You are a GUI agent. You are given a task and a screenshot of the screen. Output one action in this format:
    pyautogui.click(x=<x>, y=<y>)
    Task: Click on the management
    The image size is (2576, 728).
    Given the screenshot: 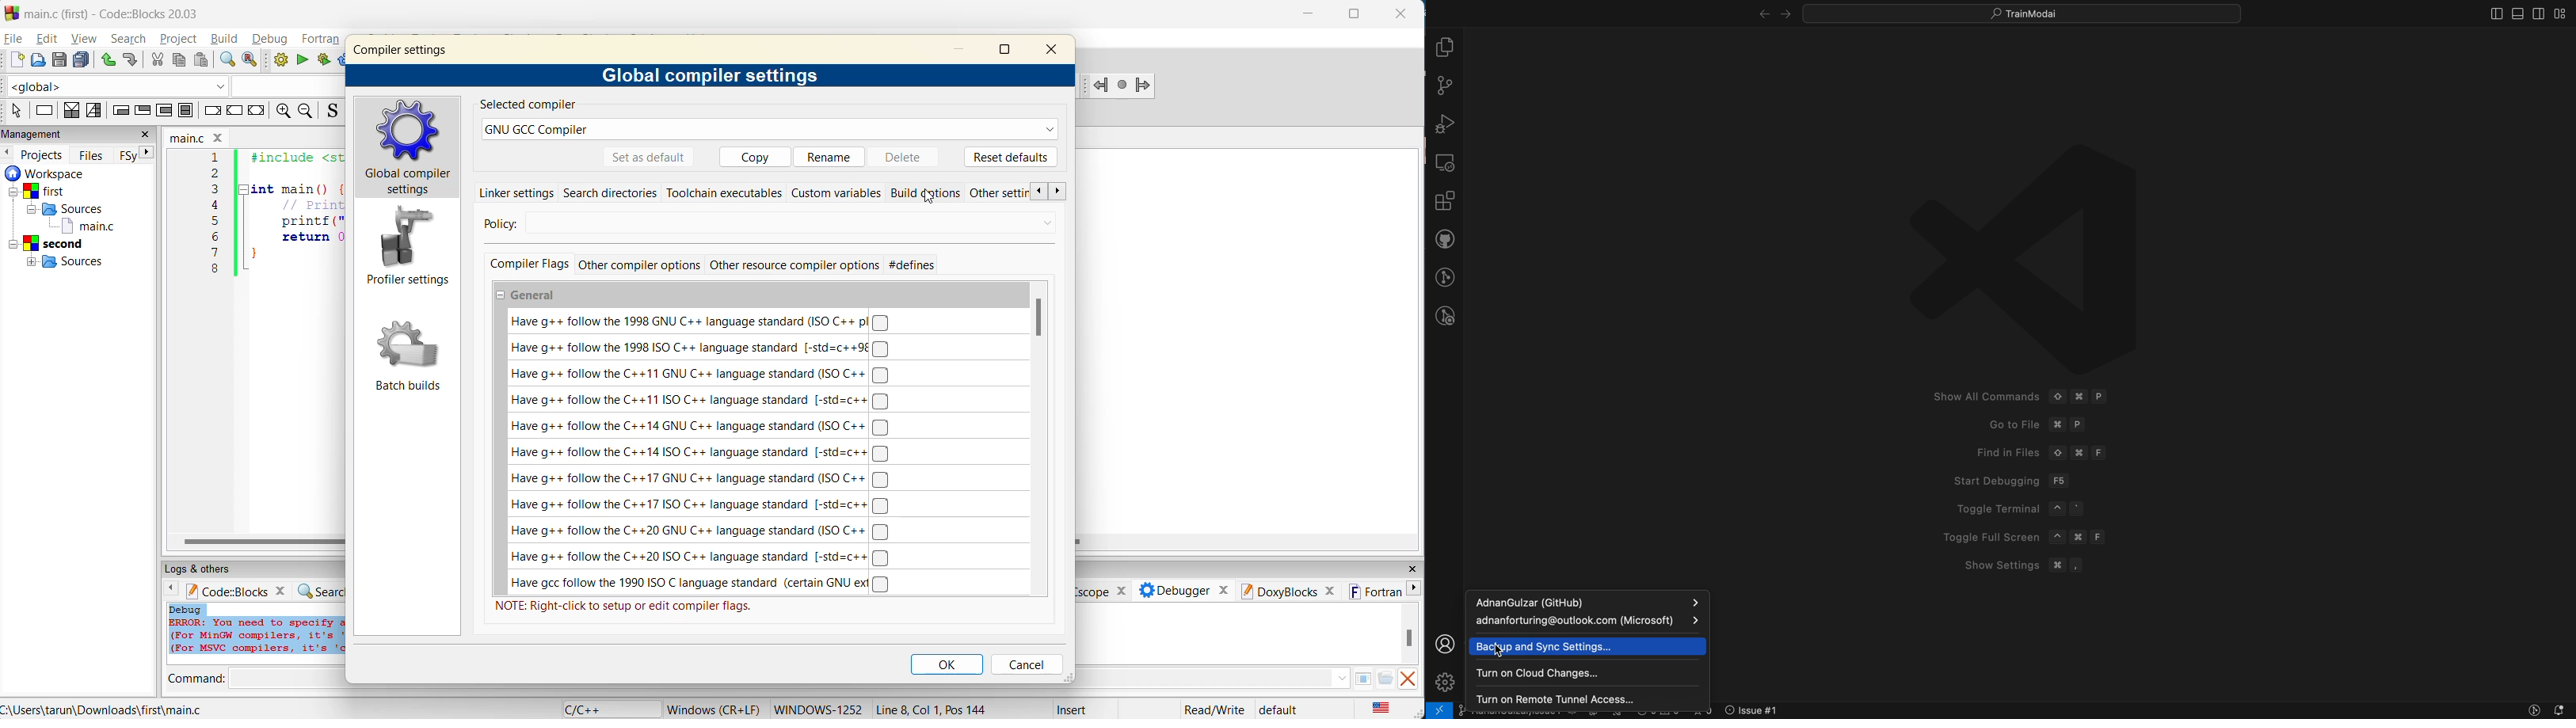 What is the action you would take?
    pyautogui.click(x=35, y=133)
    